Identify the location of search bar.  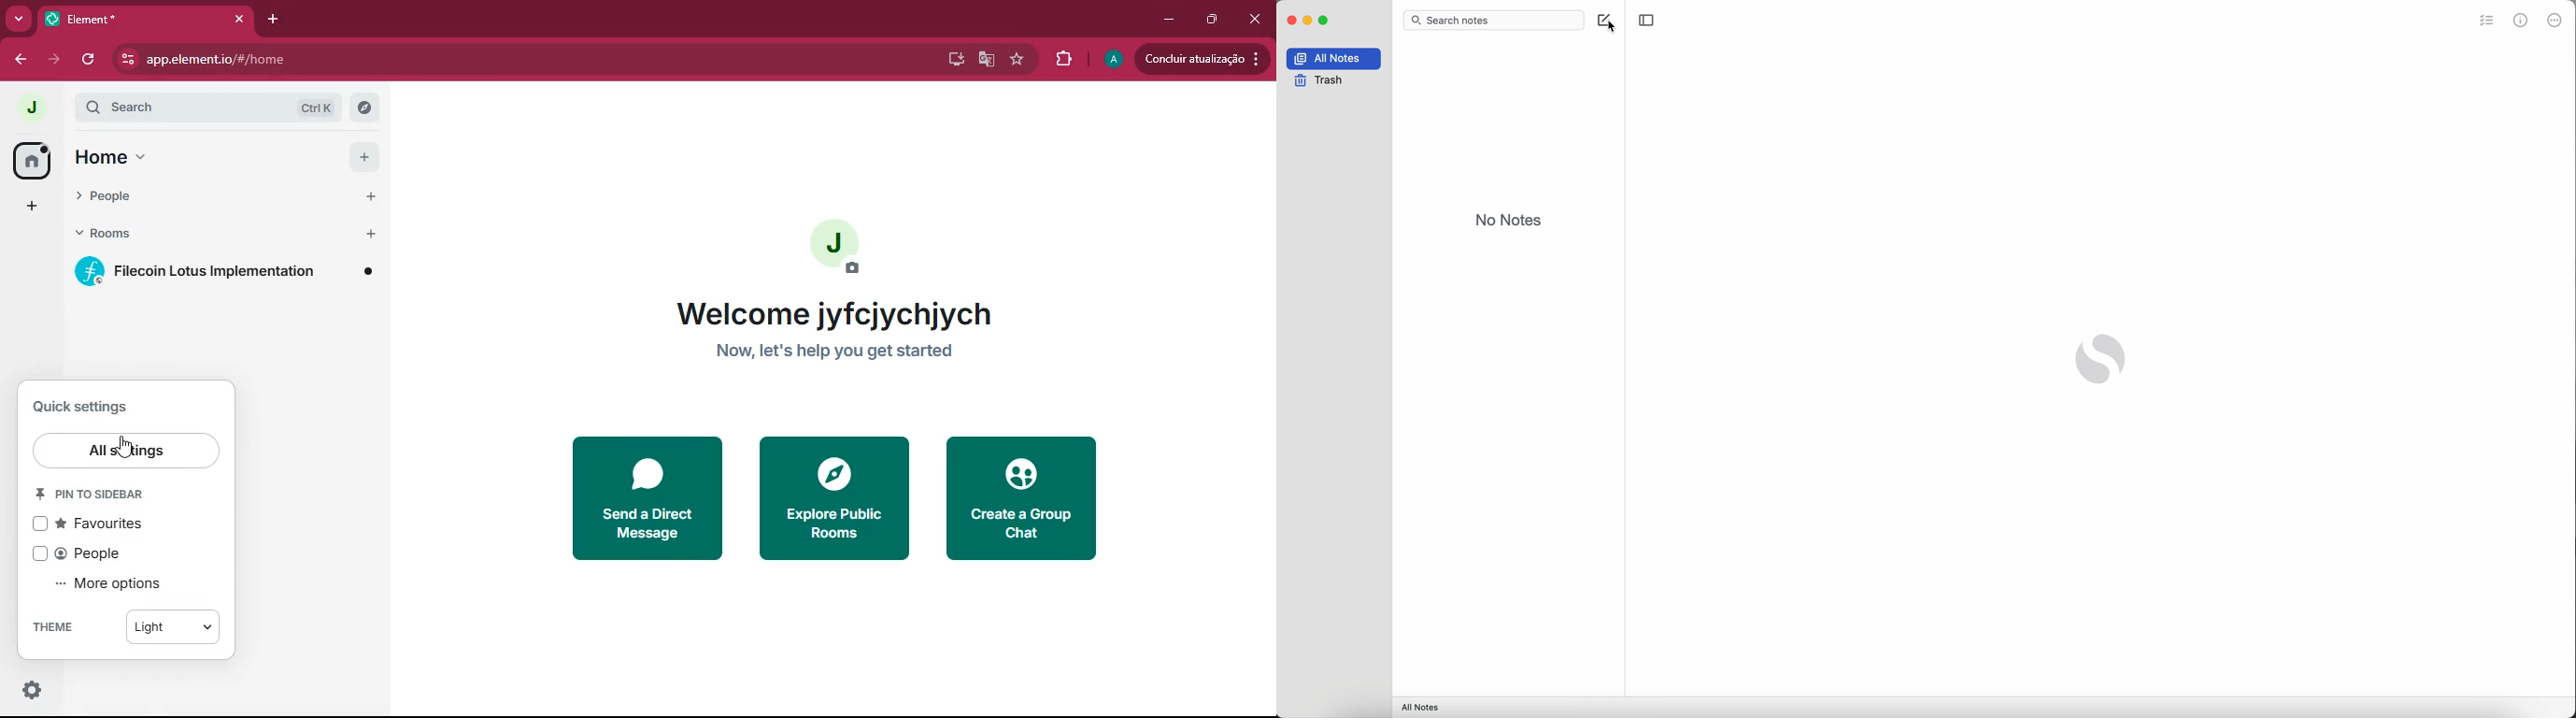
(1493, 21).